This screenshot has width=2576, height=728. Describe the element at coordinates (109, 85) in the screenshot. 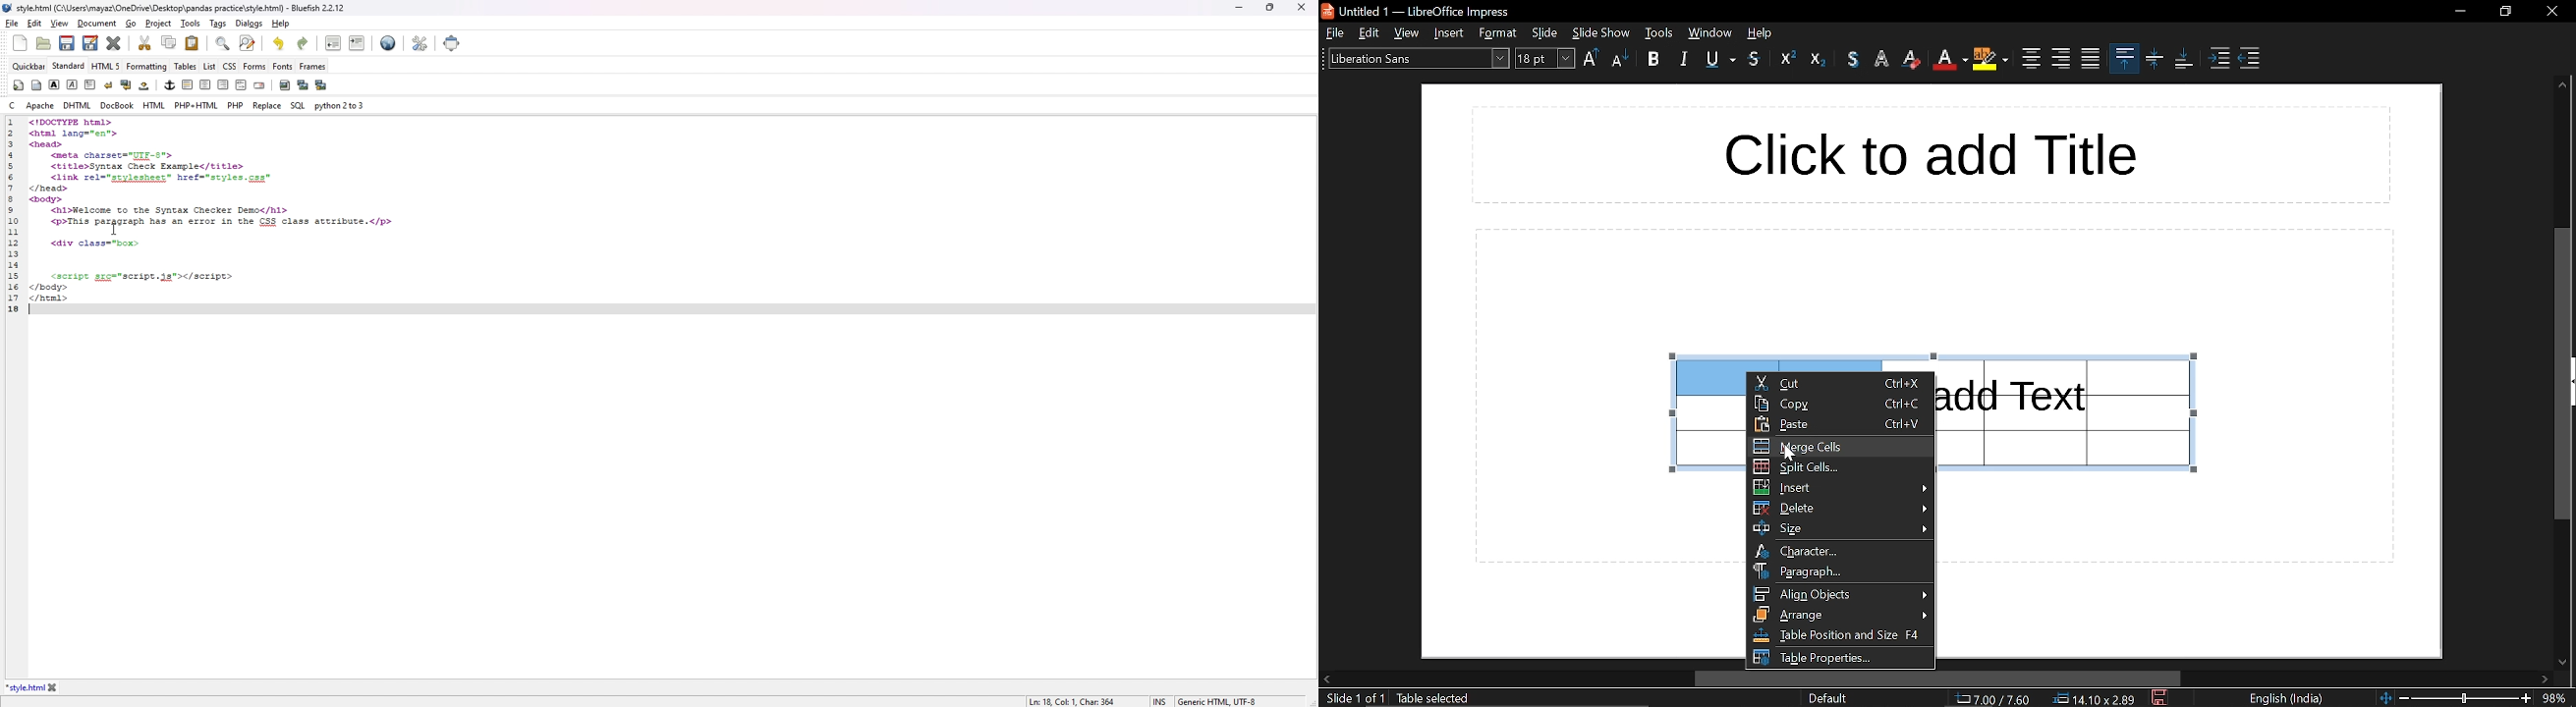

I see `break` at that location.